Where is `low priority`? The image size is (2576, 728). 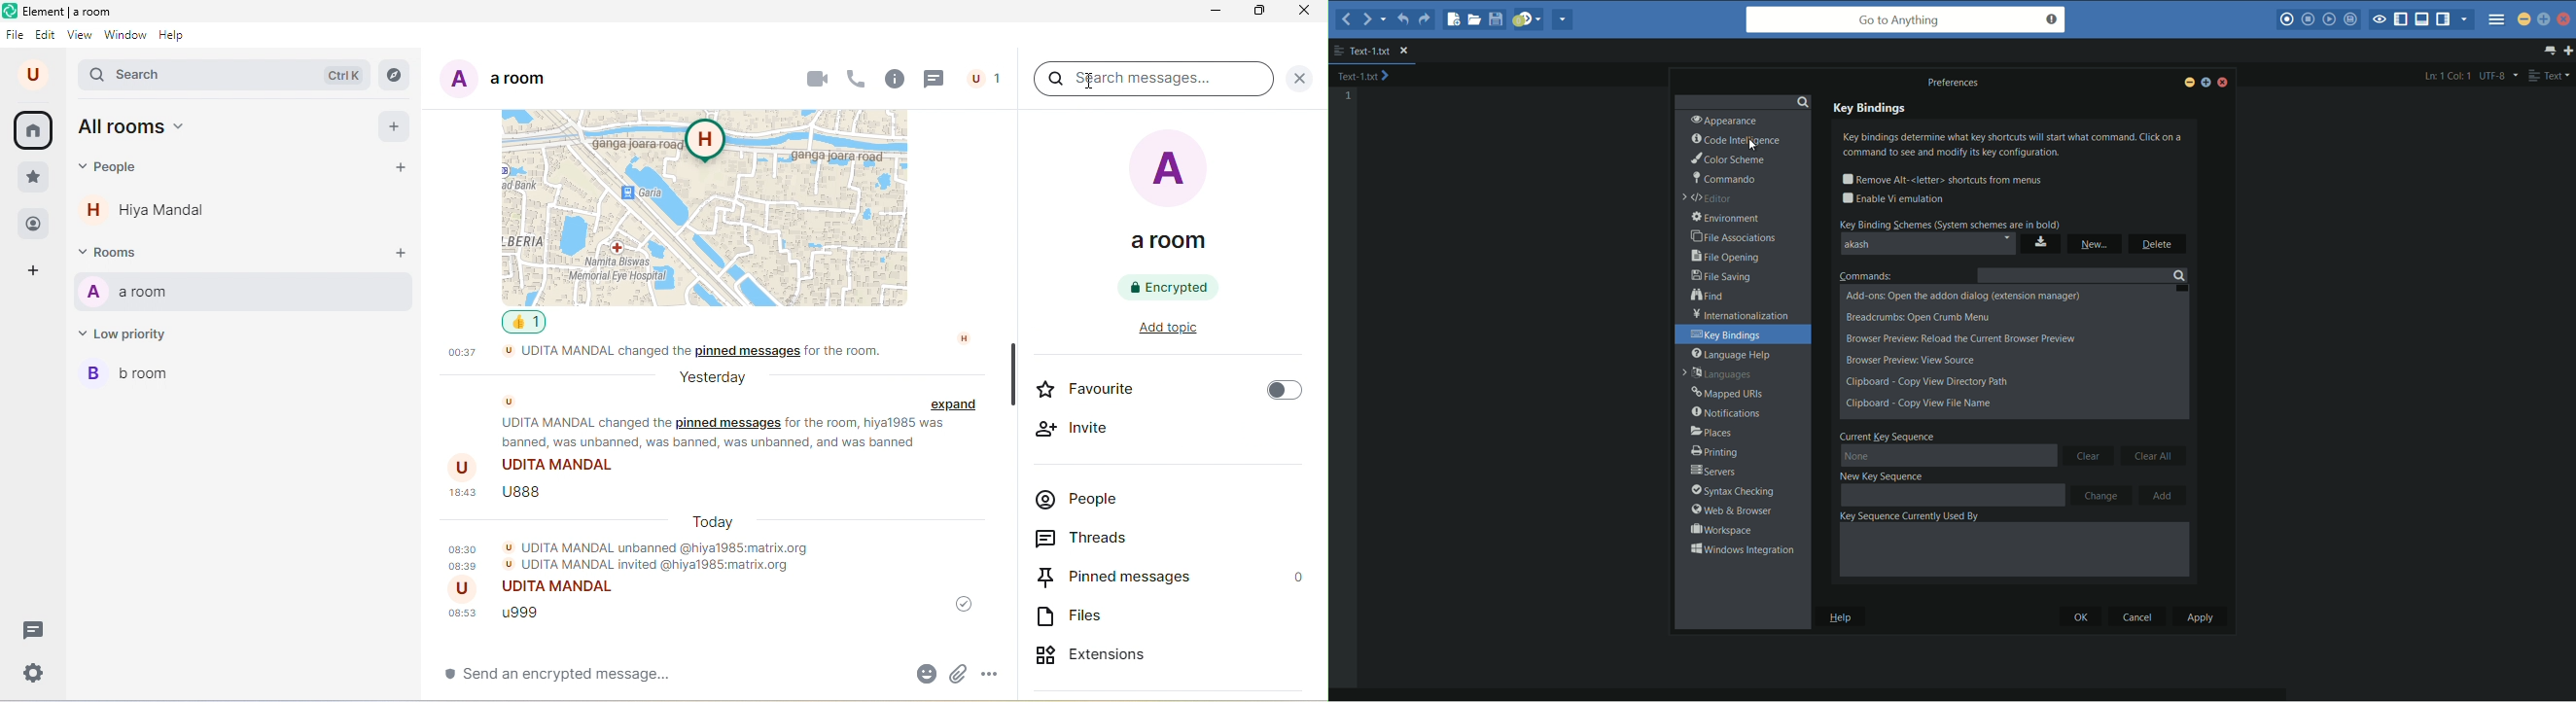 low priority is located at coordinates (132, 337).